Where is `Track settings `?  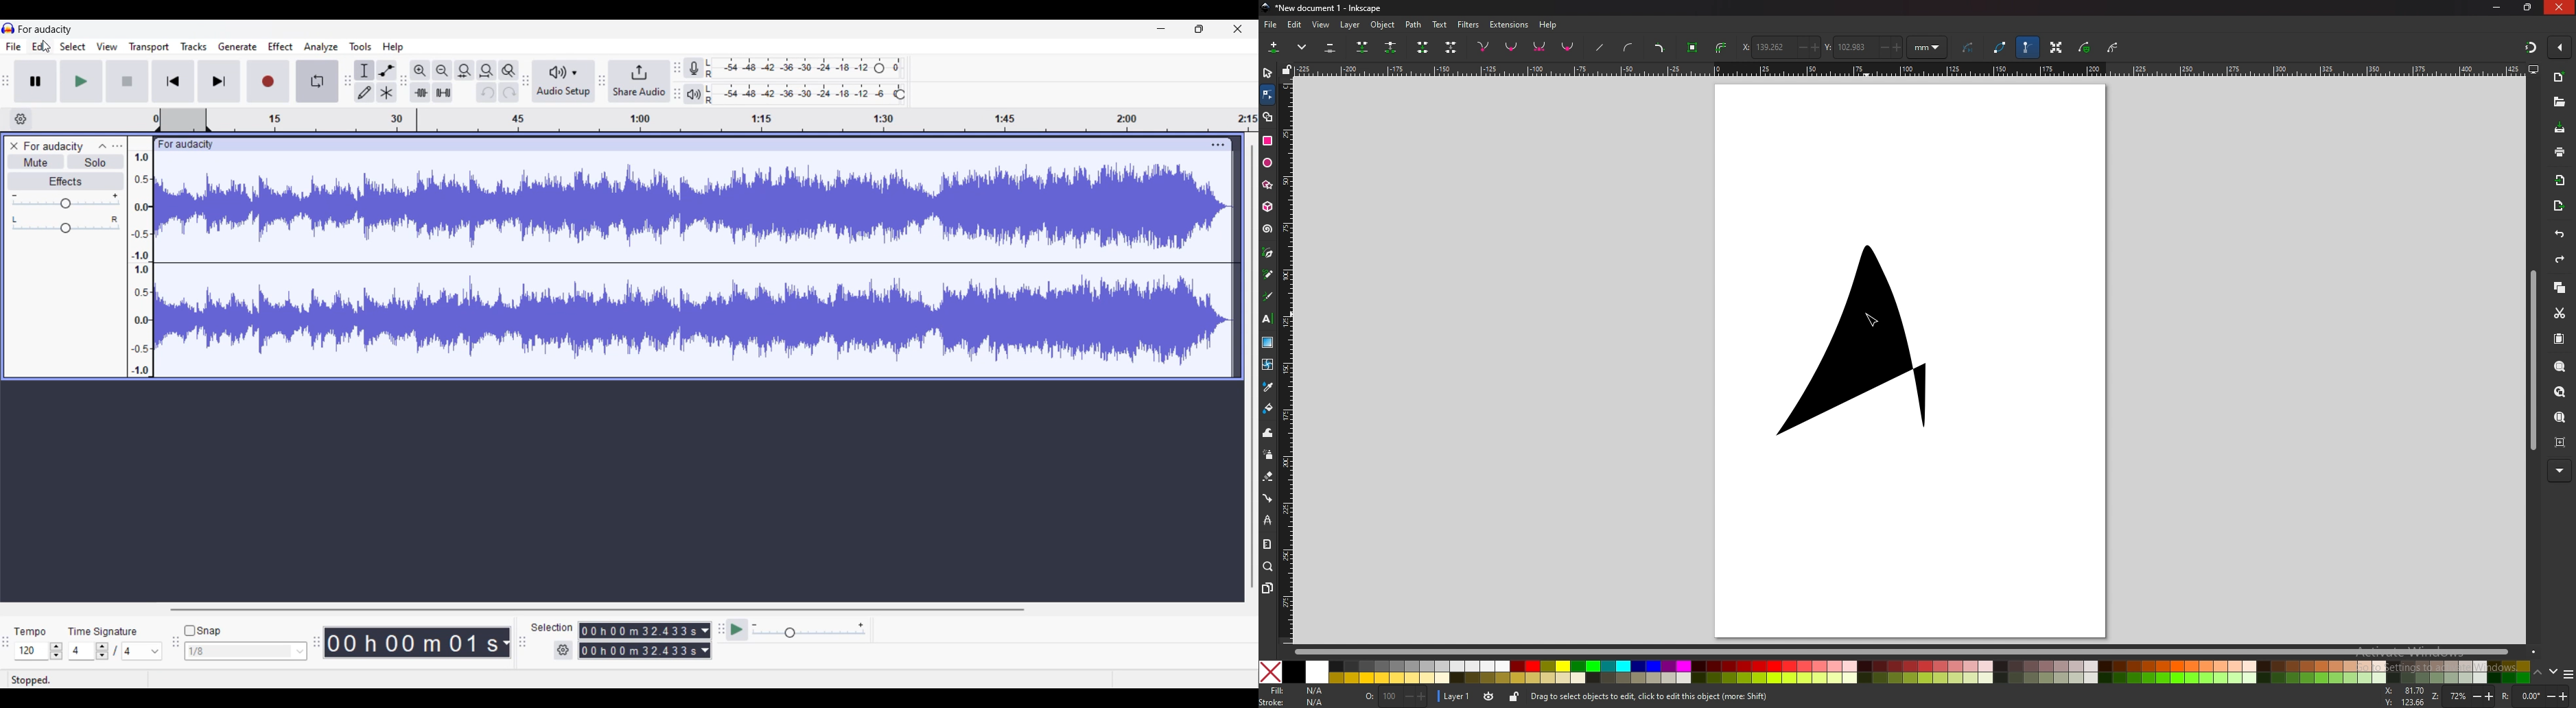
Track settings  is located at coordinates (1219, 145).